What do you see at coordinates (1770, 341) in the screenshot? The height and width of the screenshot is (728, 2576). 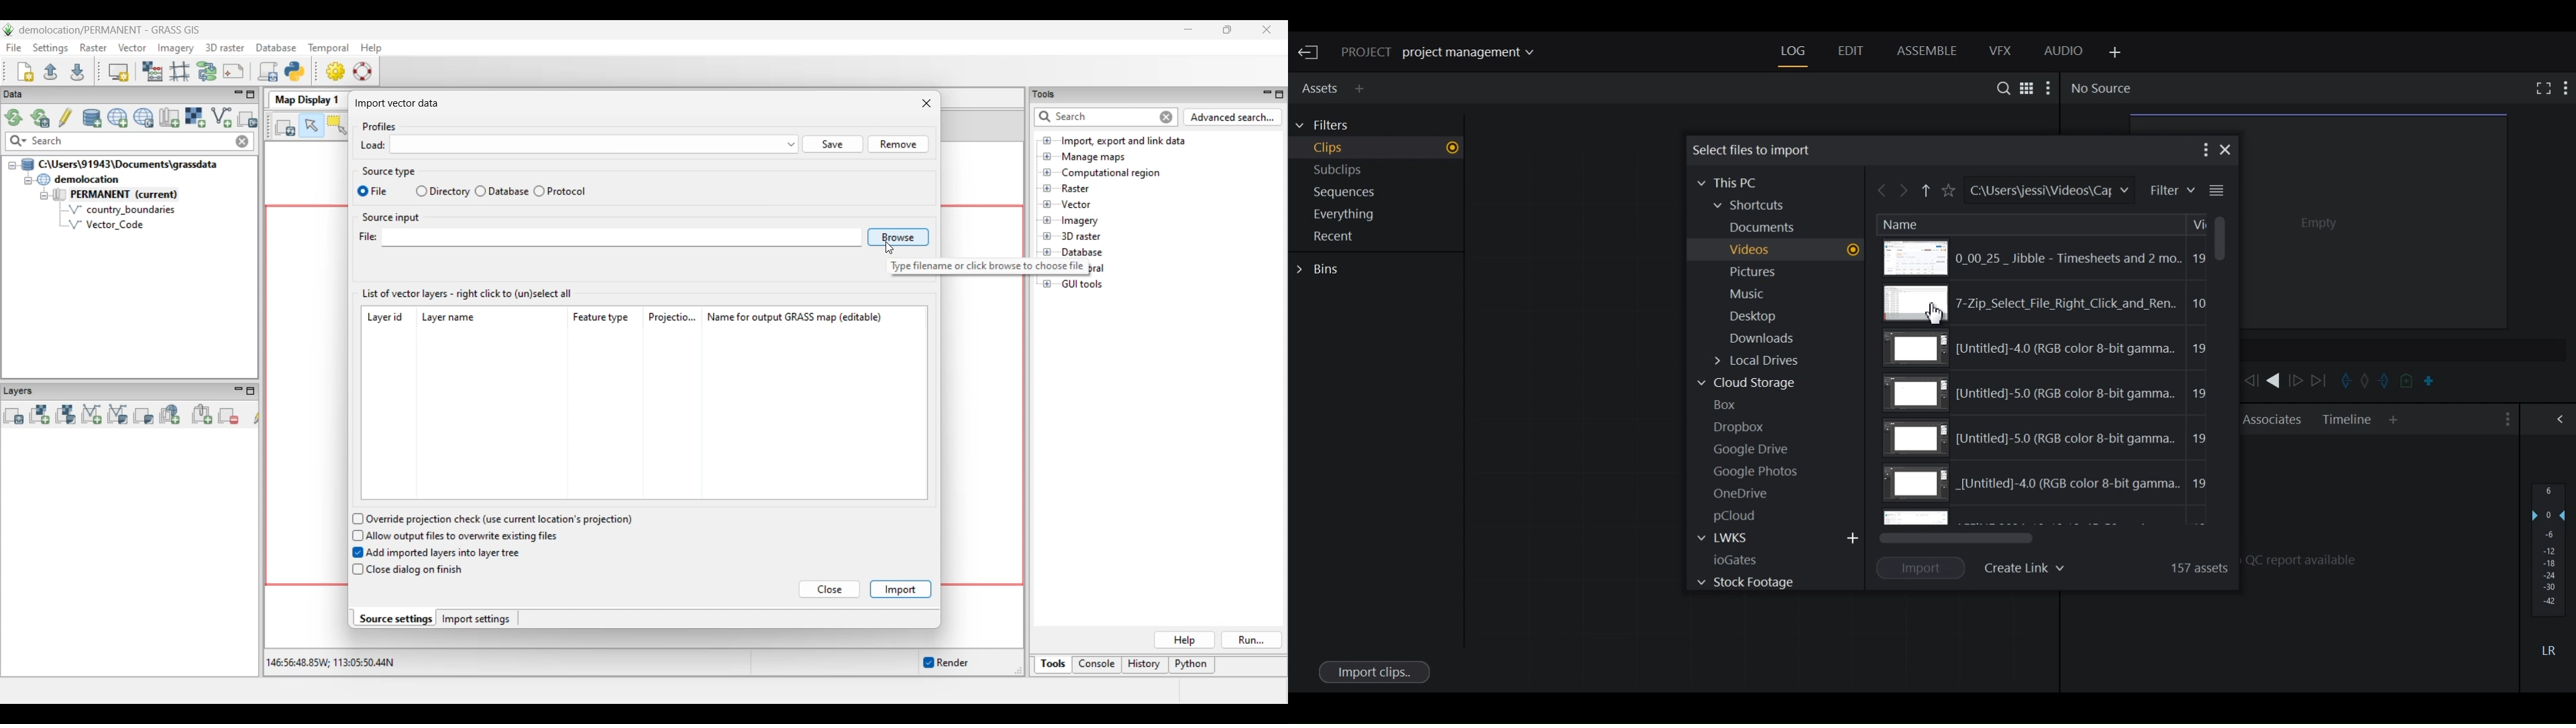 I see `Downloads` at bounding box center [1770, 341].